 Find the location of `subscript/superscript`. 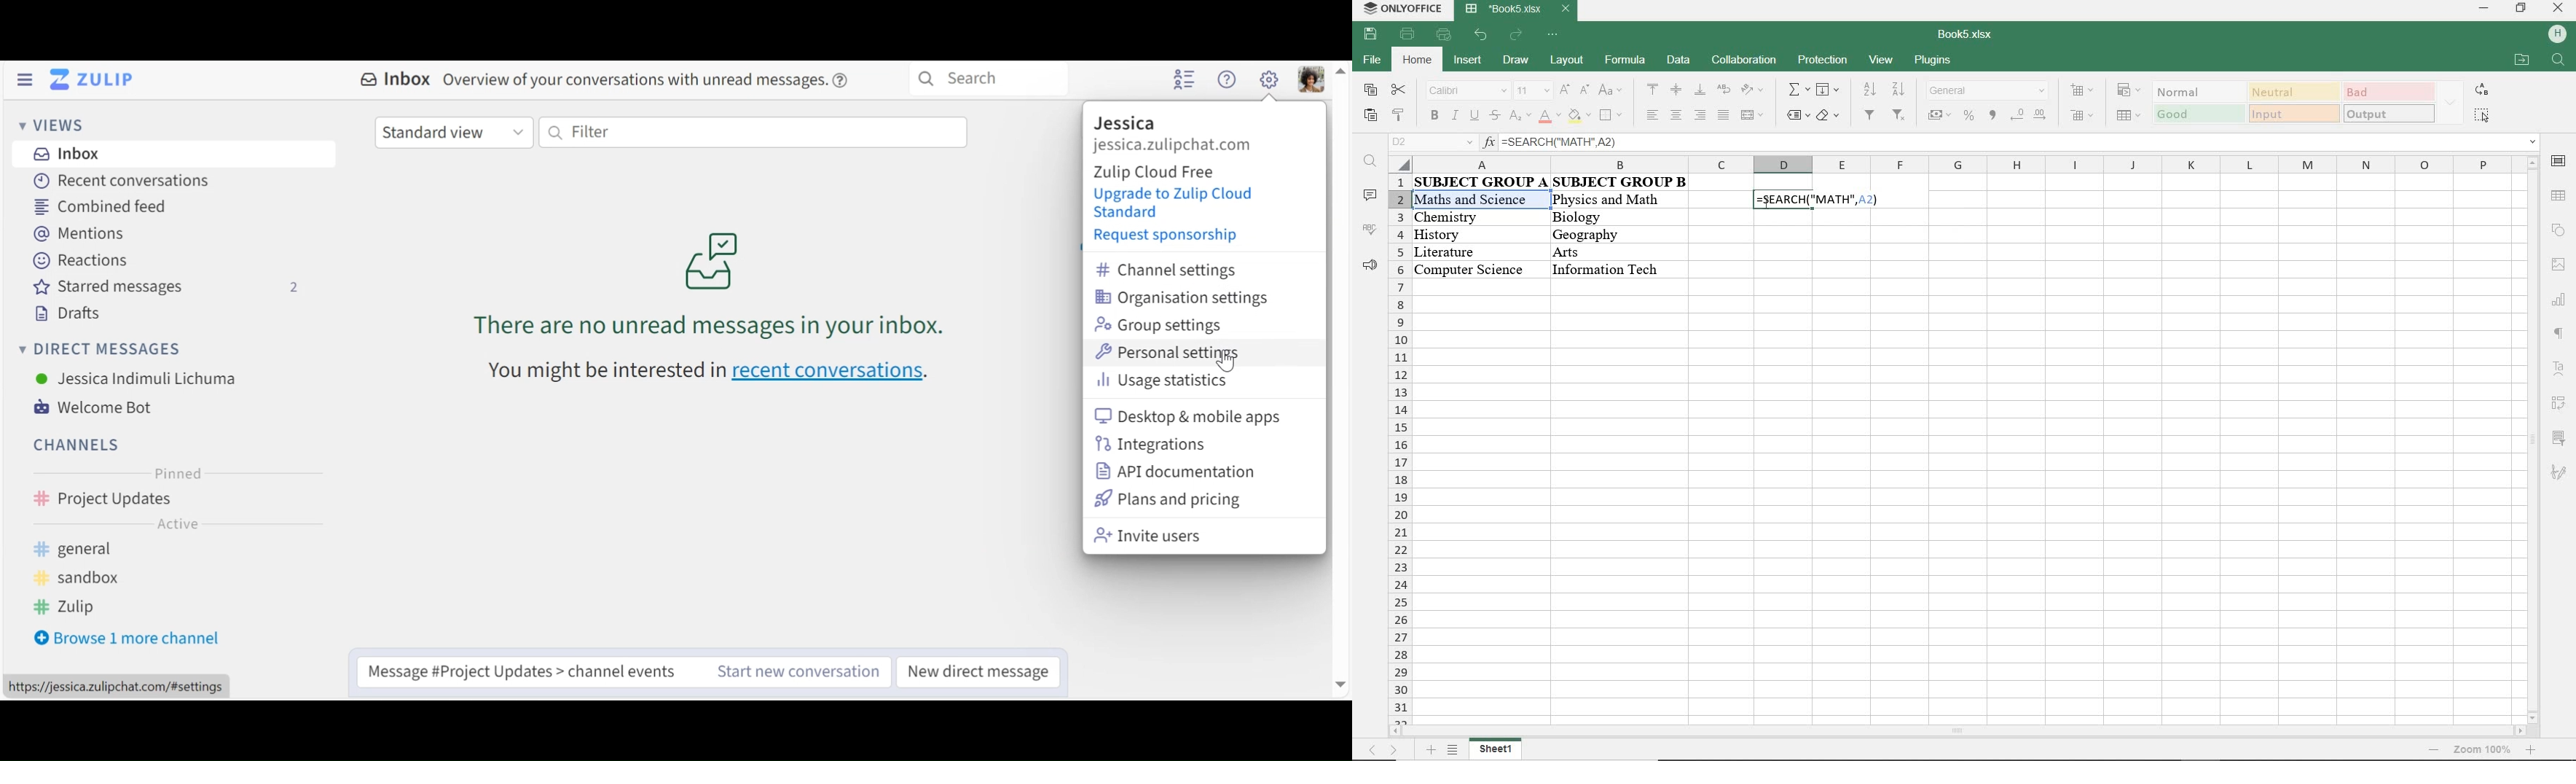

subscript/superscript is located at coordinates (1520, 116).